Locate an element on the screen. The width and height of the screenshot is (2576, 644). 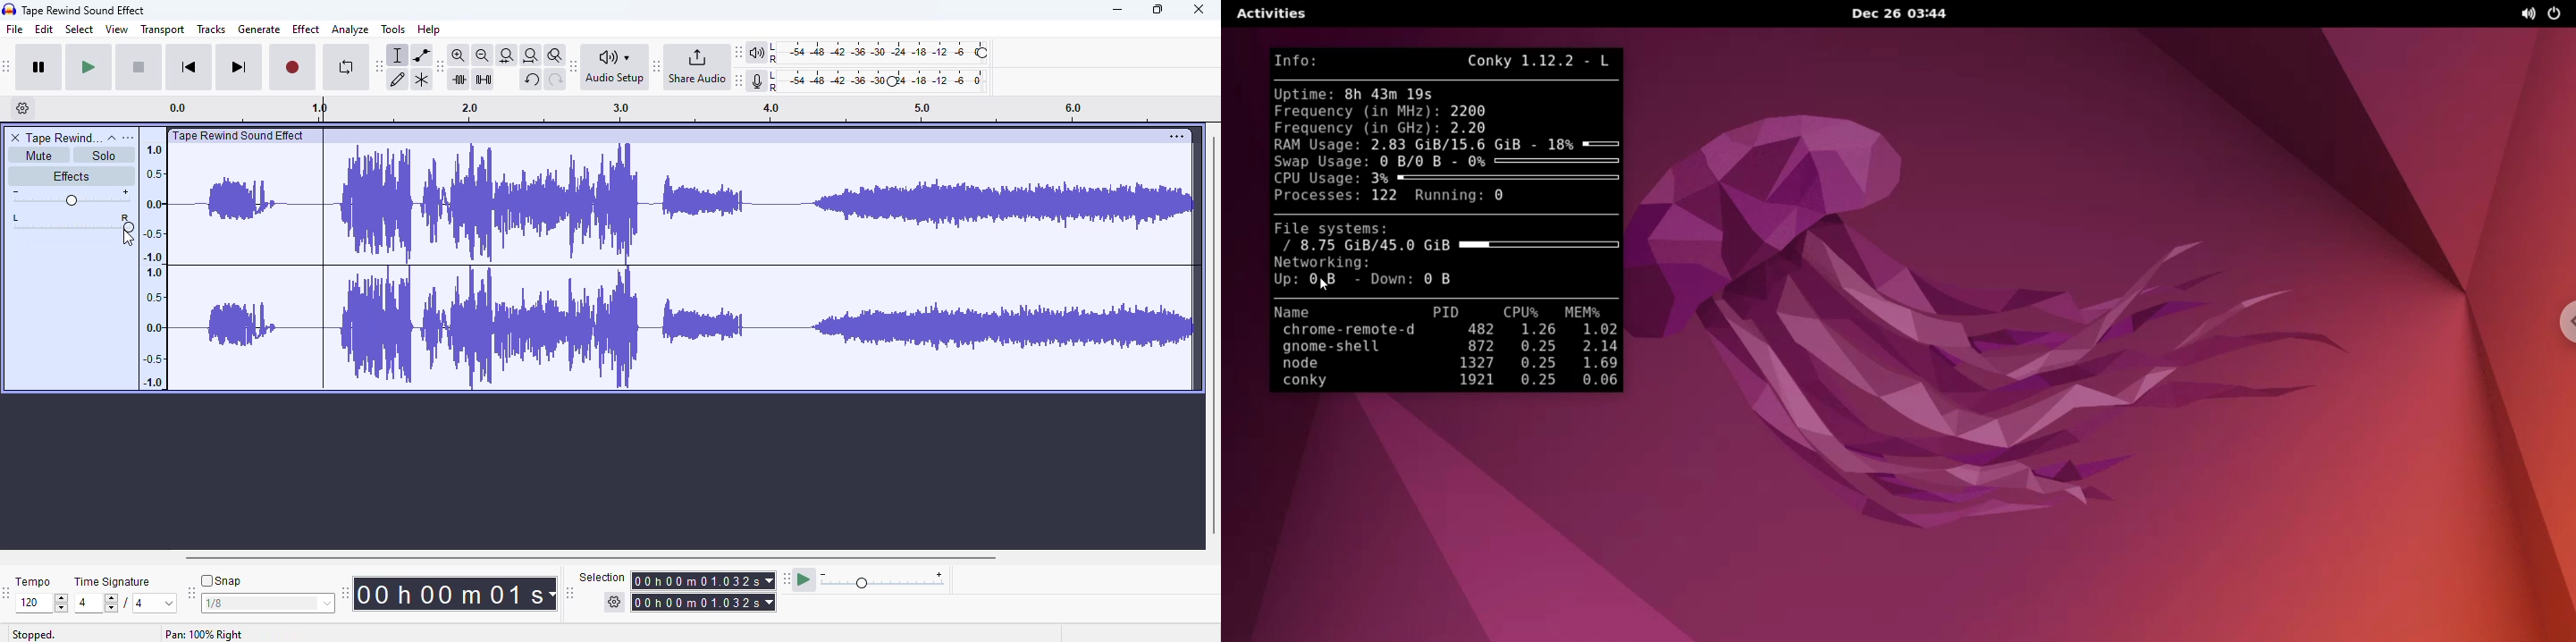
silence audio selection is located at coordinates (484, 80).